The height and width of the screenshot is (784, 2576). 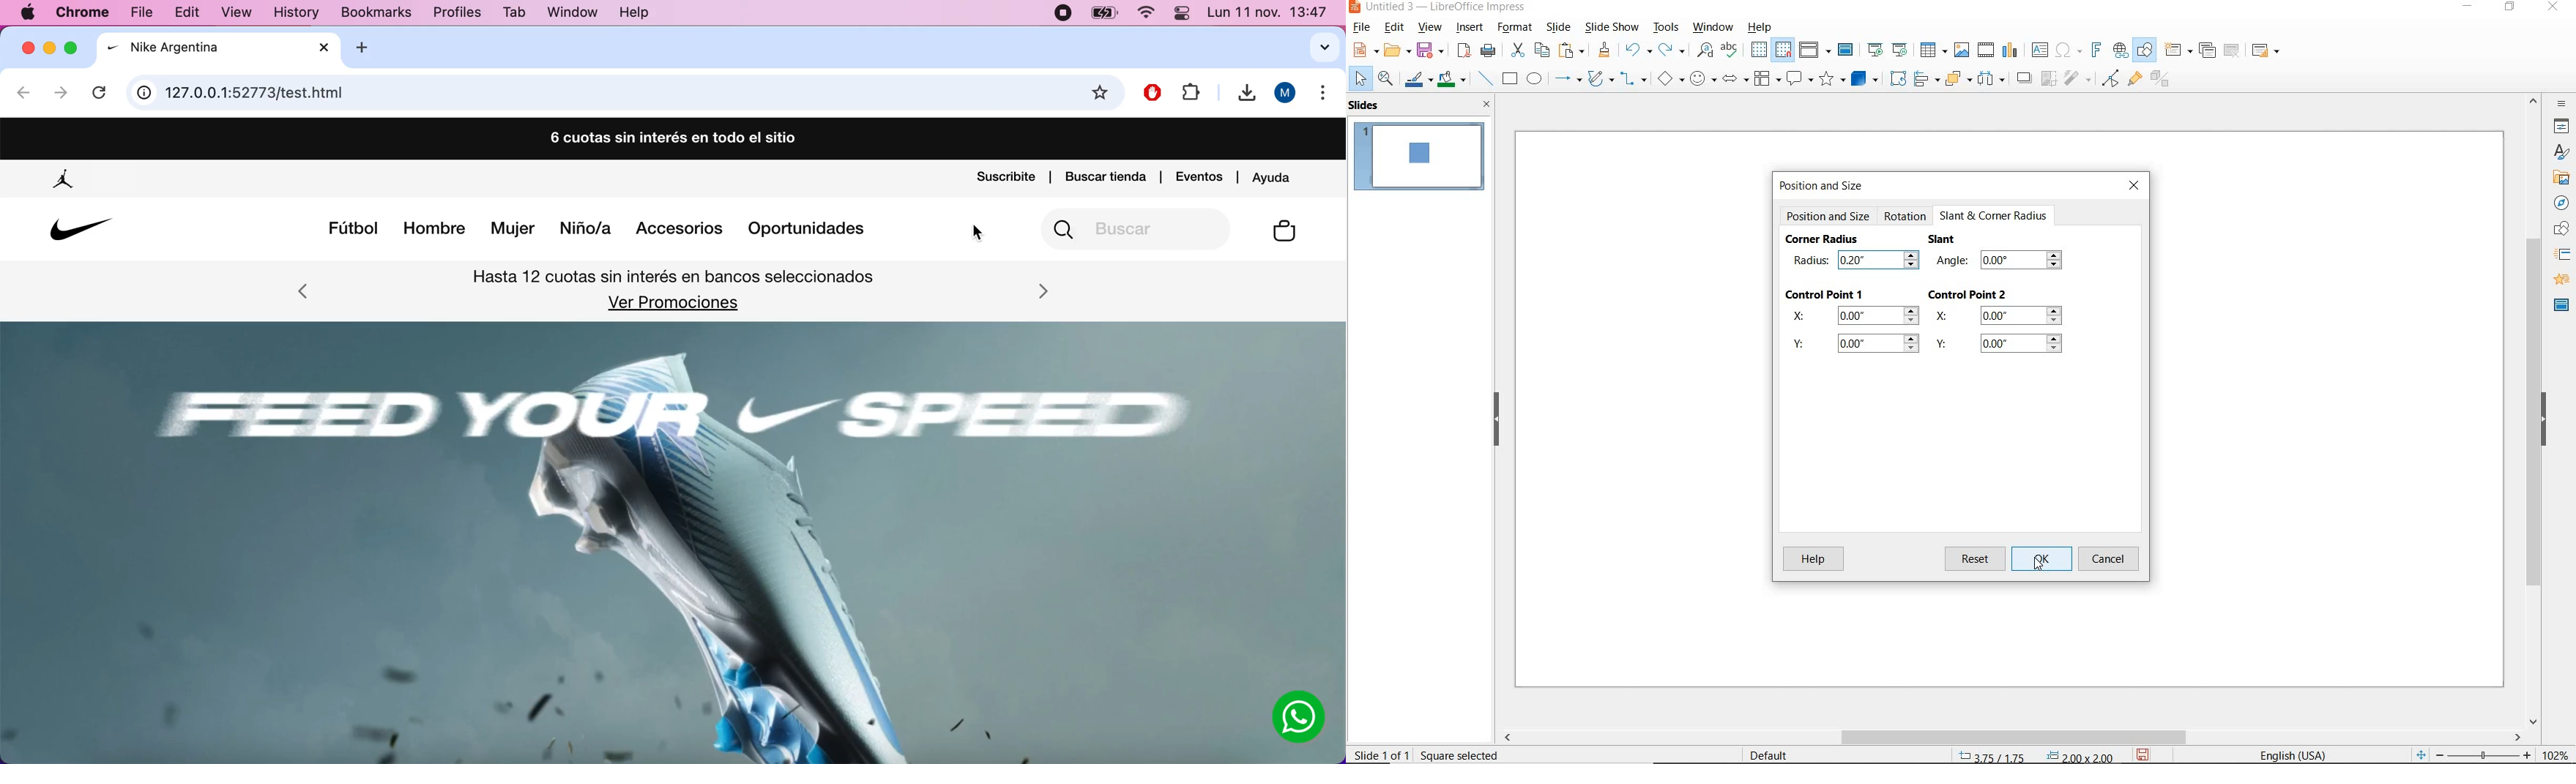 What do you see at coordinates (1062, 14) in the screenshot?
I see `recording stopped` at bounding box center [1062, 14].